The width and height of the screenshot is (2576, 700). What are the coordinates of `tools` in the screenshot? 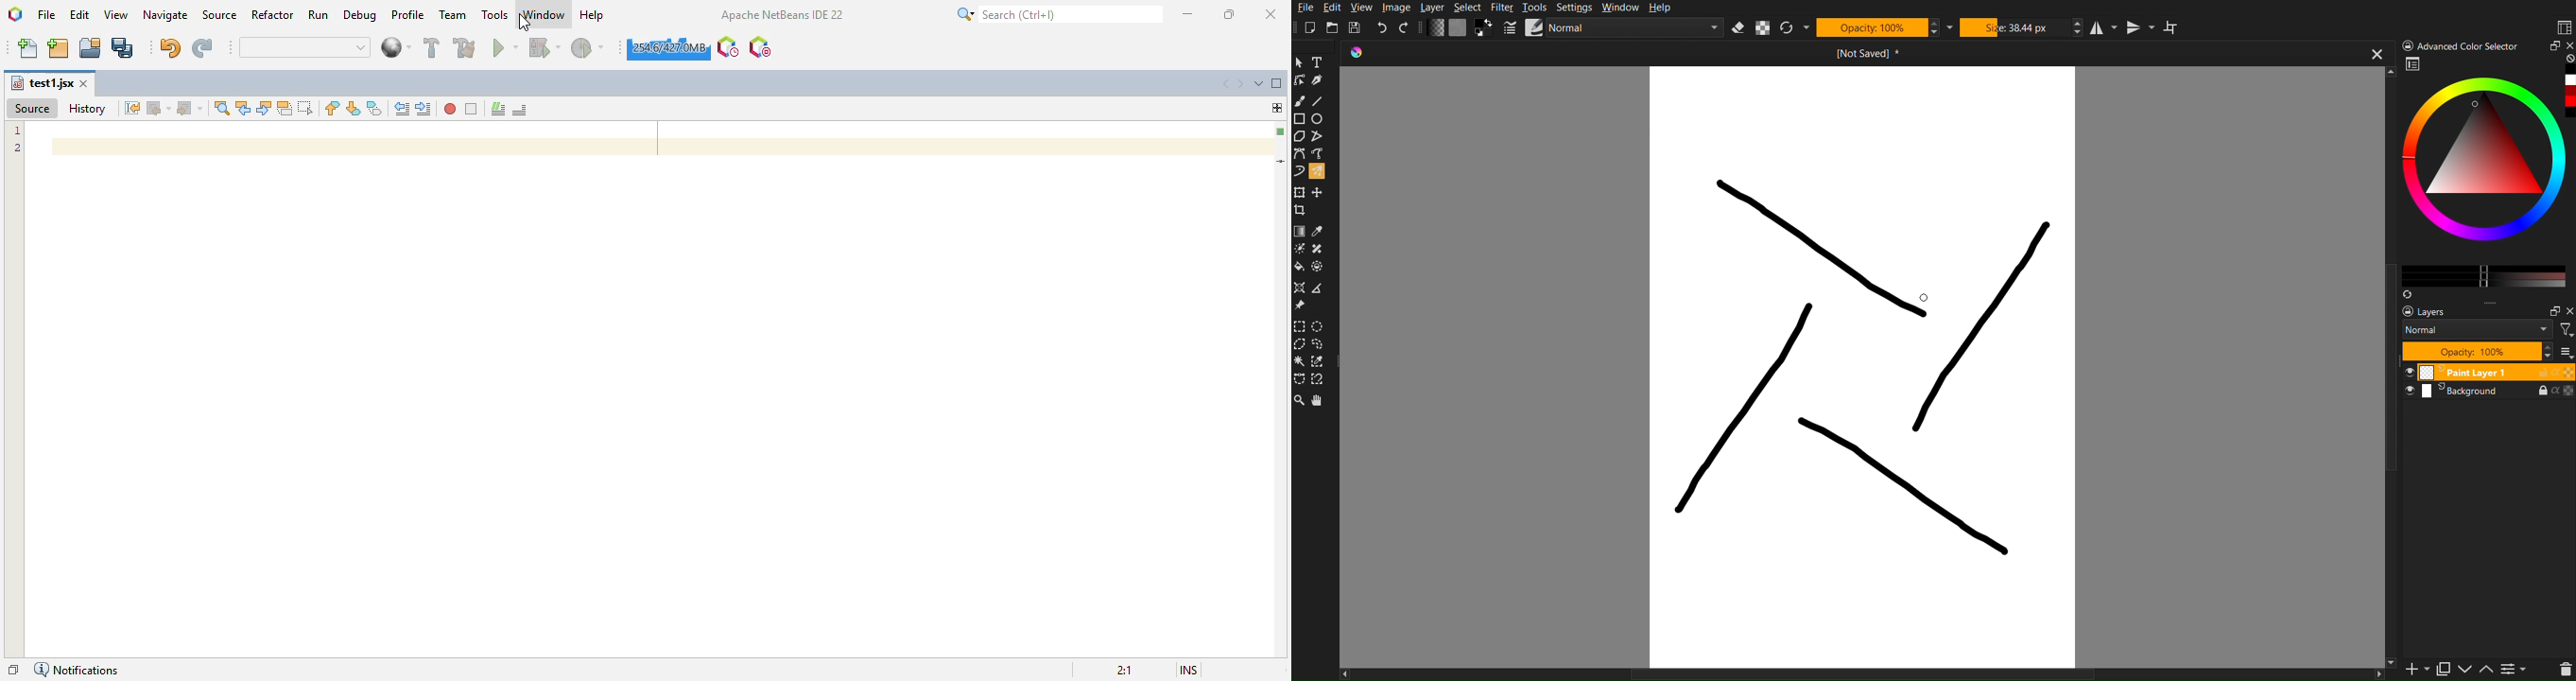 It's located at (495, 14).